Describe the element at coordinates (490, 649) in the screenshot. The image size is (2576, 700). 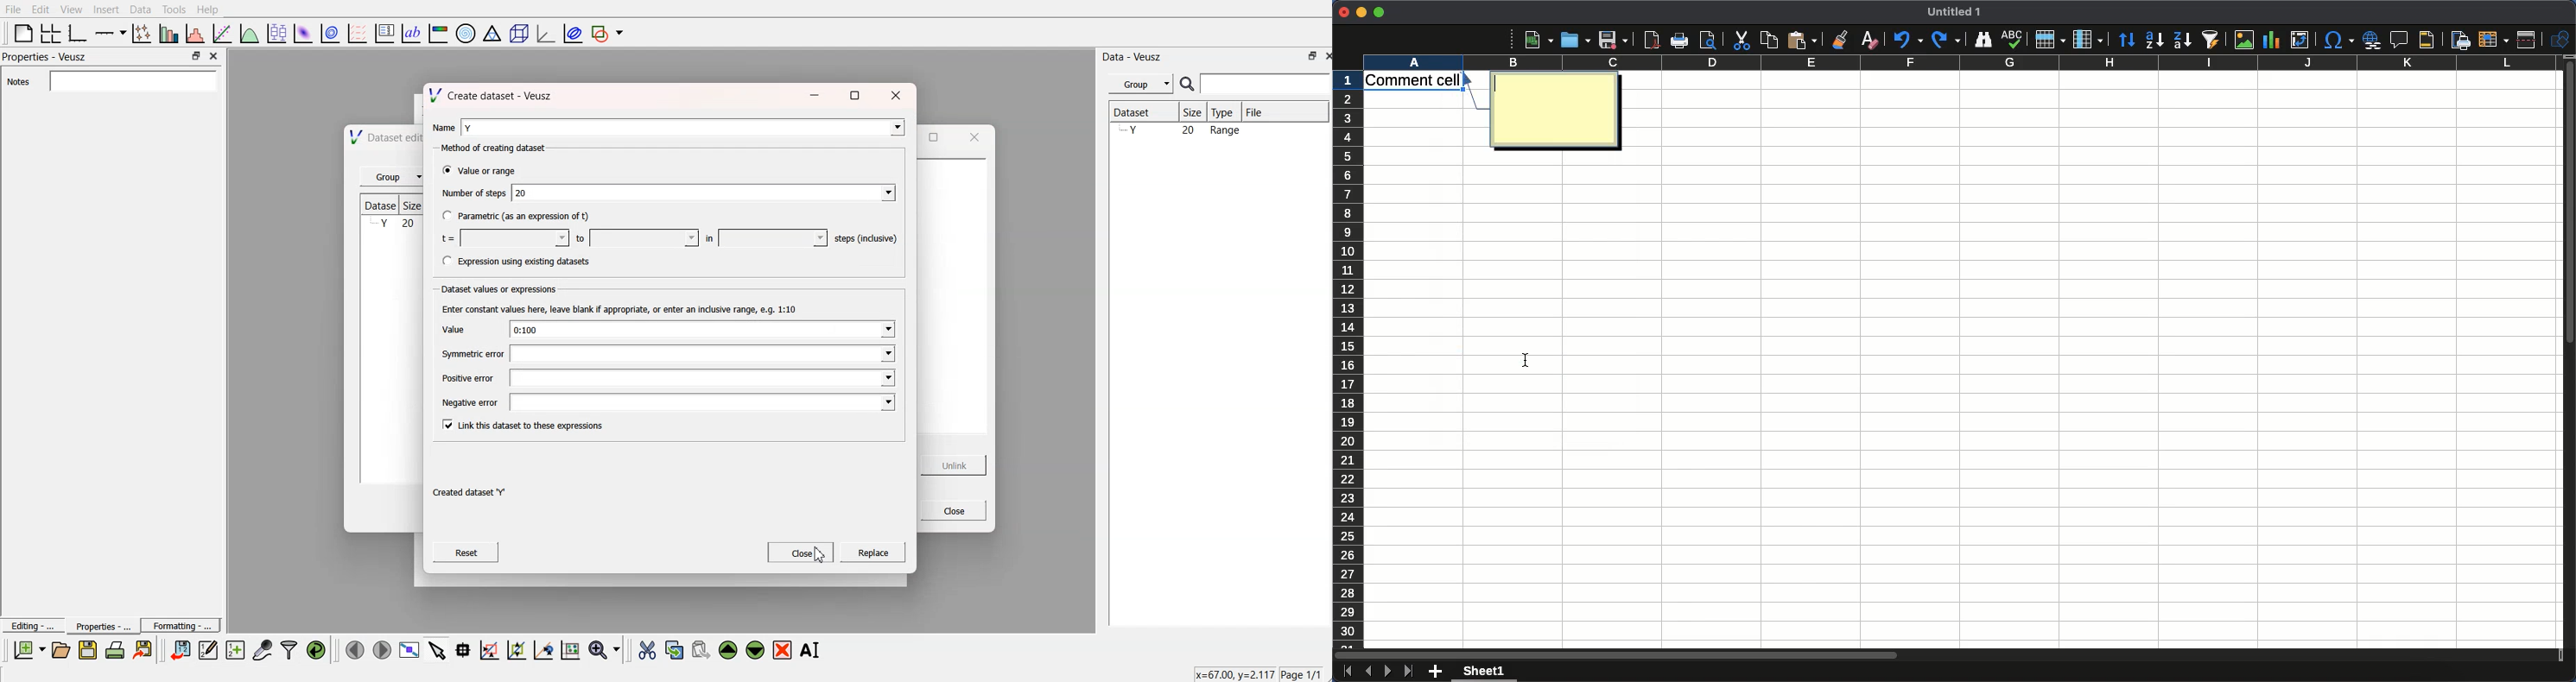
I see `click to draw rectangle` at that location.